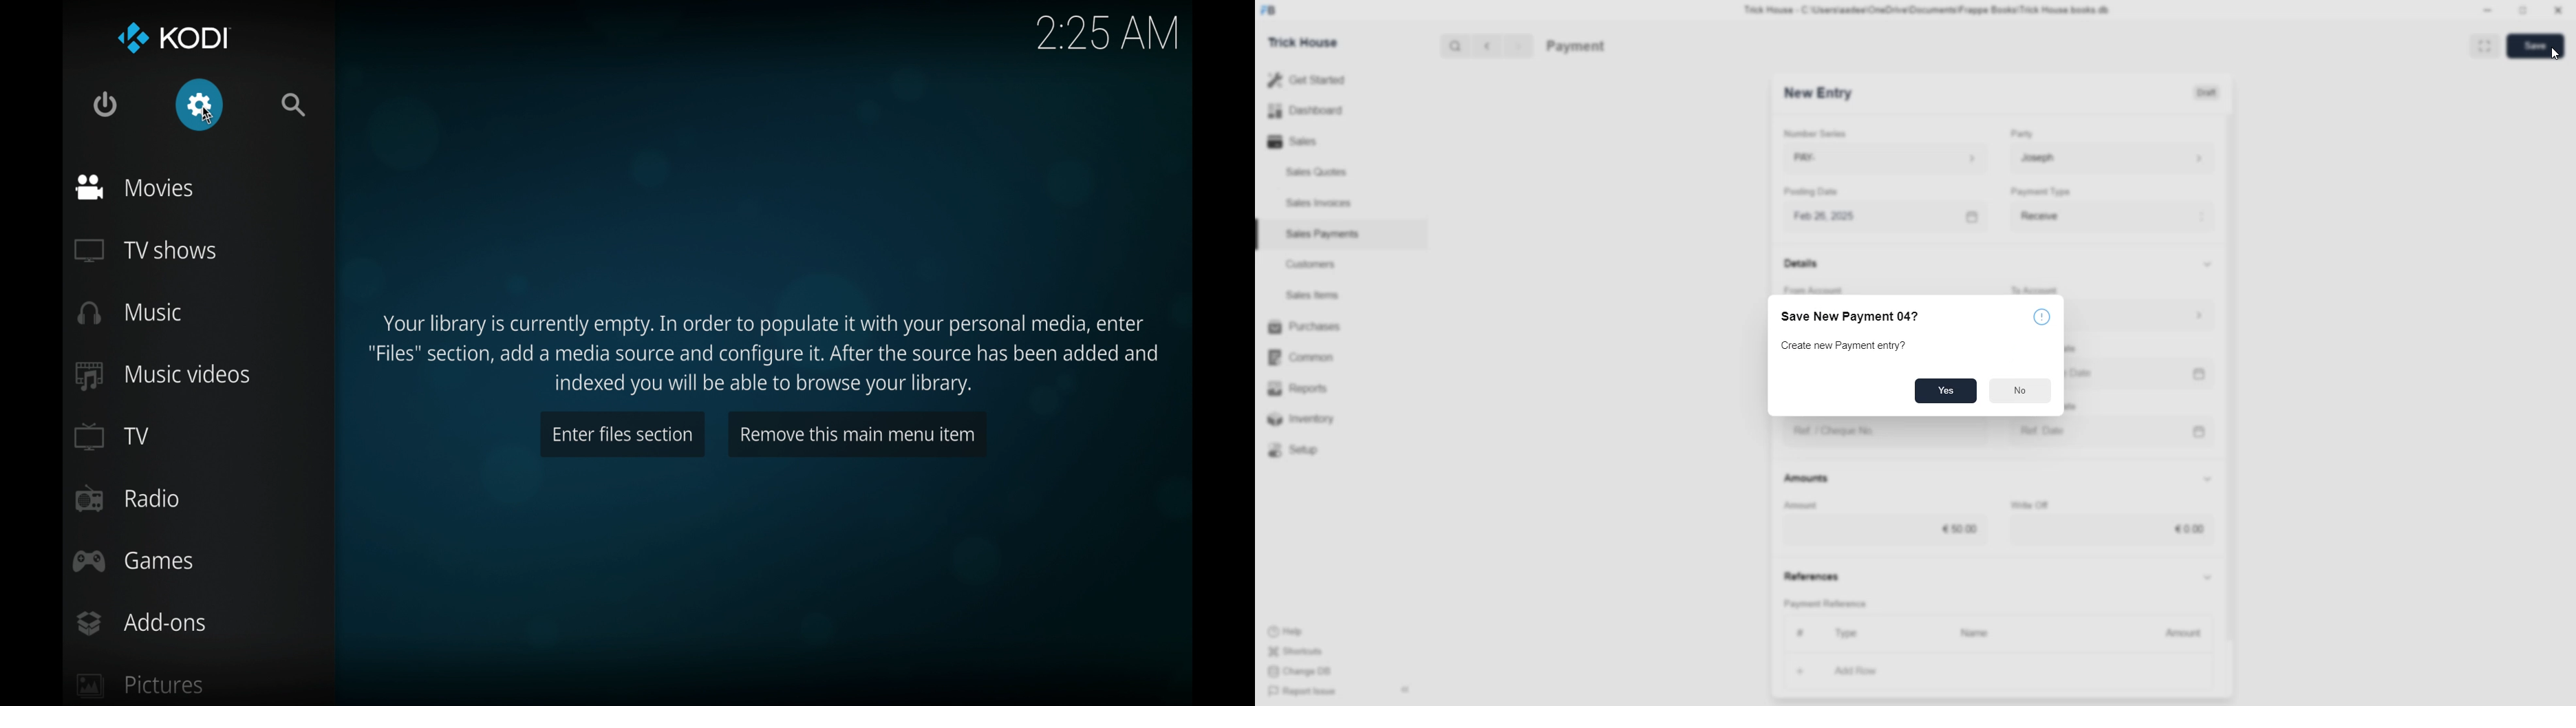 The image size is (2576, 728). What do you see at coordinates (1889, 217) in the screenshot?
I see `Feb 26, 2025` at bounding box center [1889, 217].